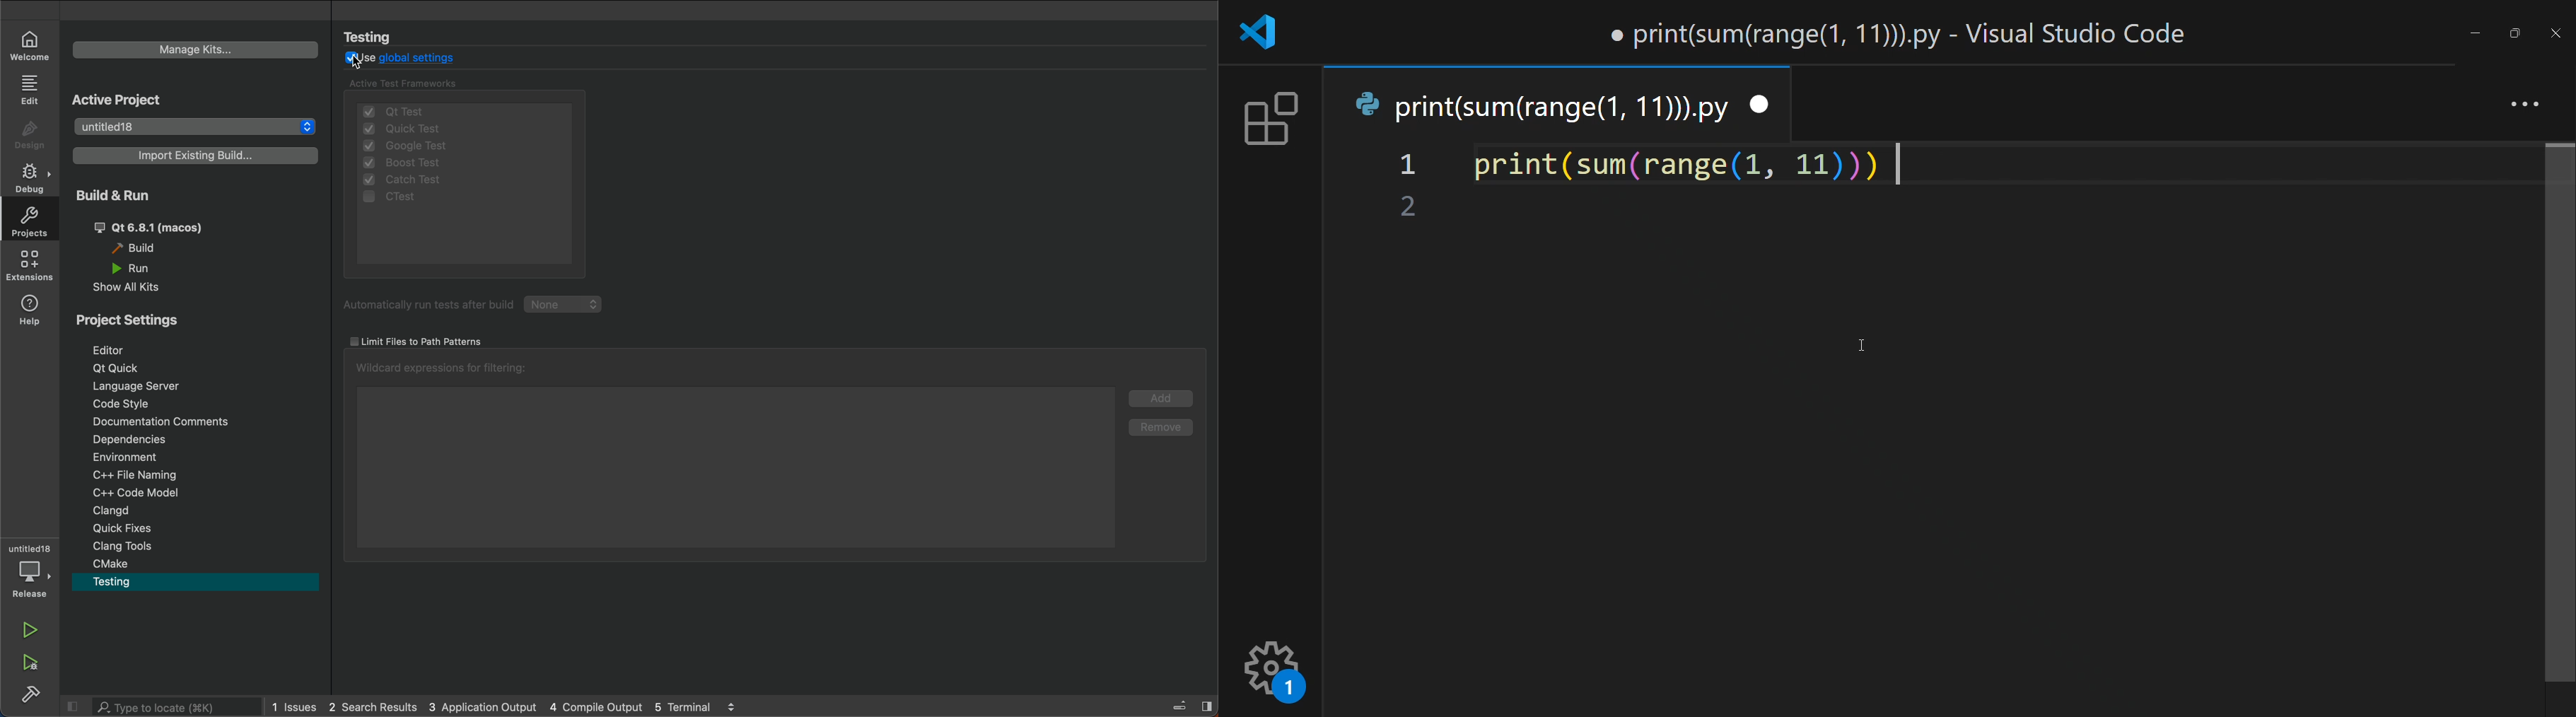 The width and height of the screenshot is (2576, 728). What do you see at coordinates (1410, 166) in the screenshot?
I see `1` at bounding box center [1410, 166].